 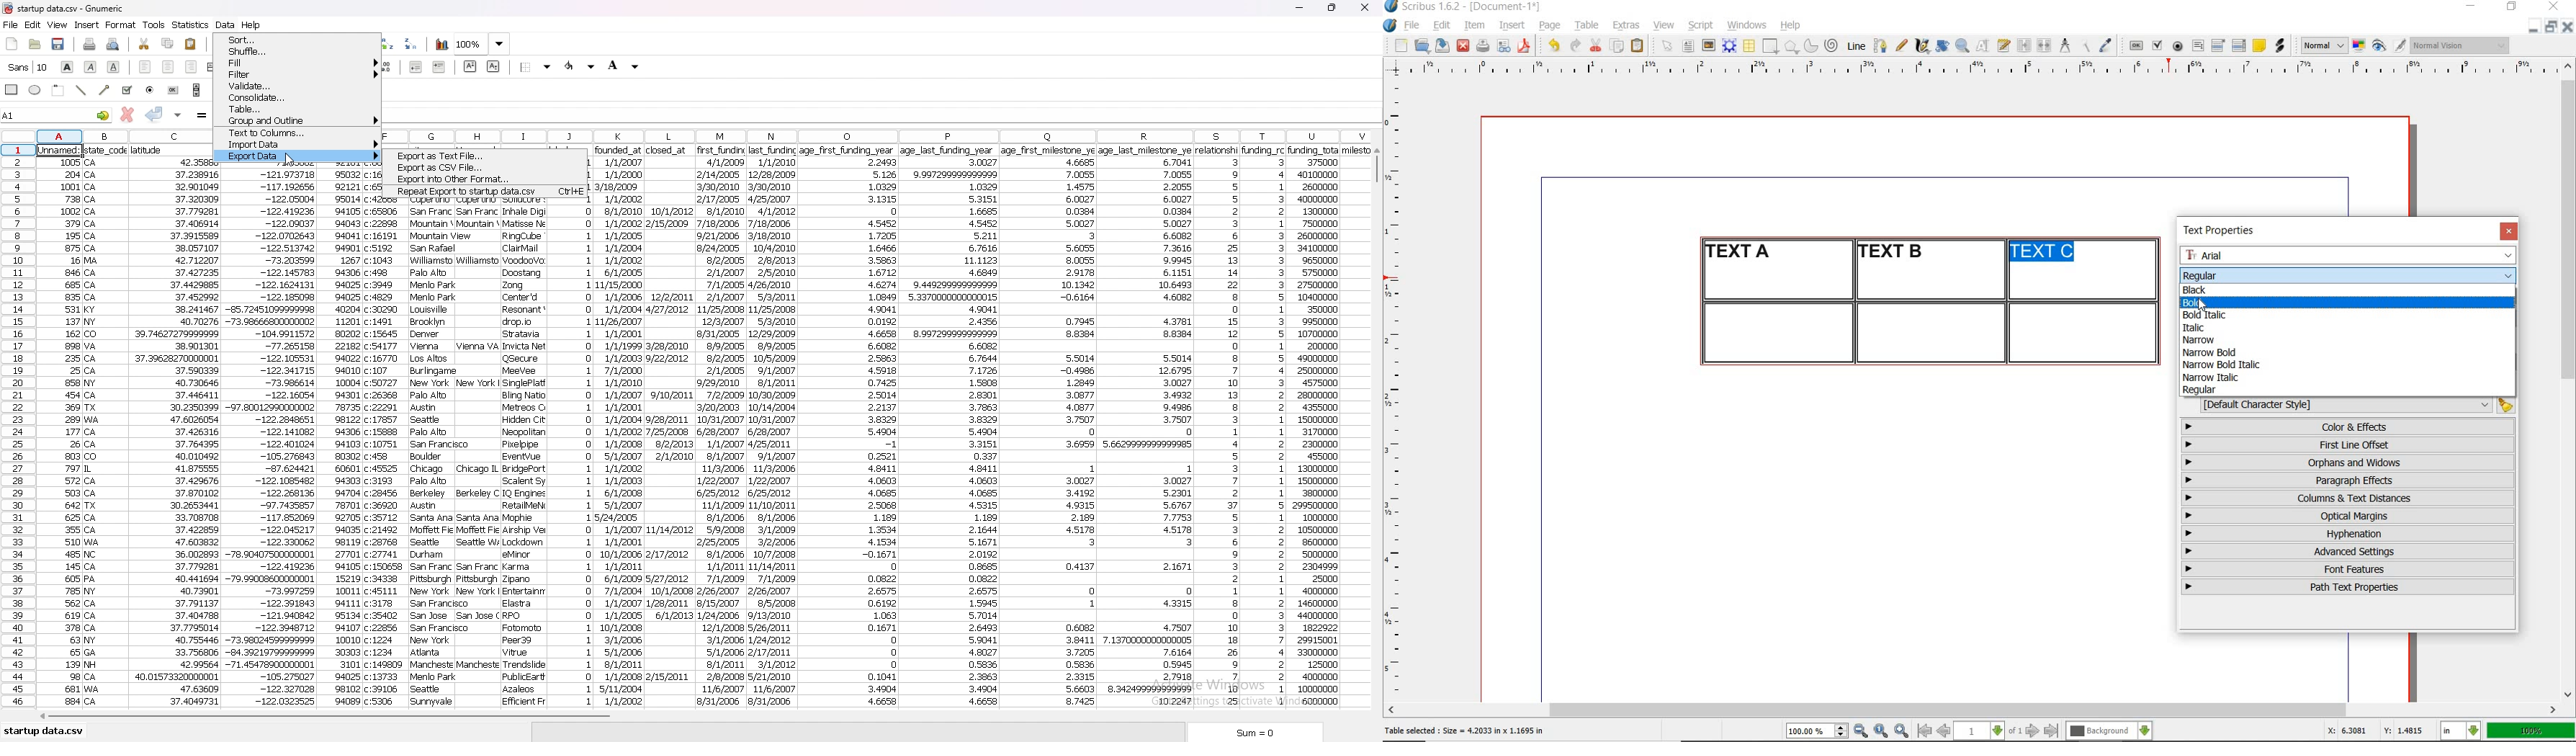 What do you see at coordinates (297, 120) in the screenshot?
I see `group and outline` at bounding box center [297, 120].